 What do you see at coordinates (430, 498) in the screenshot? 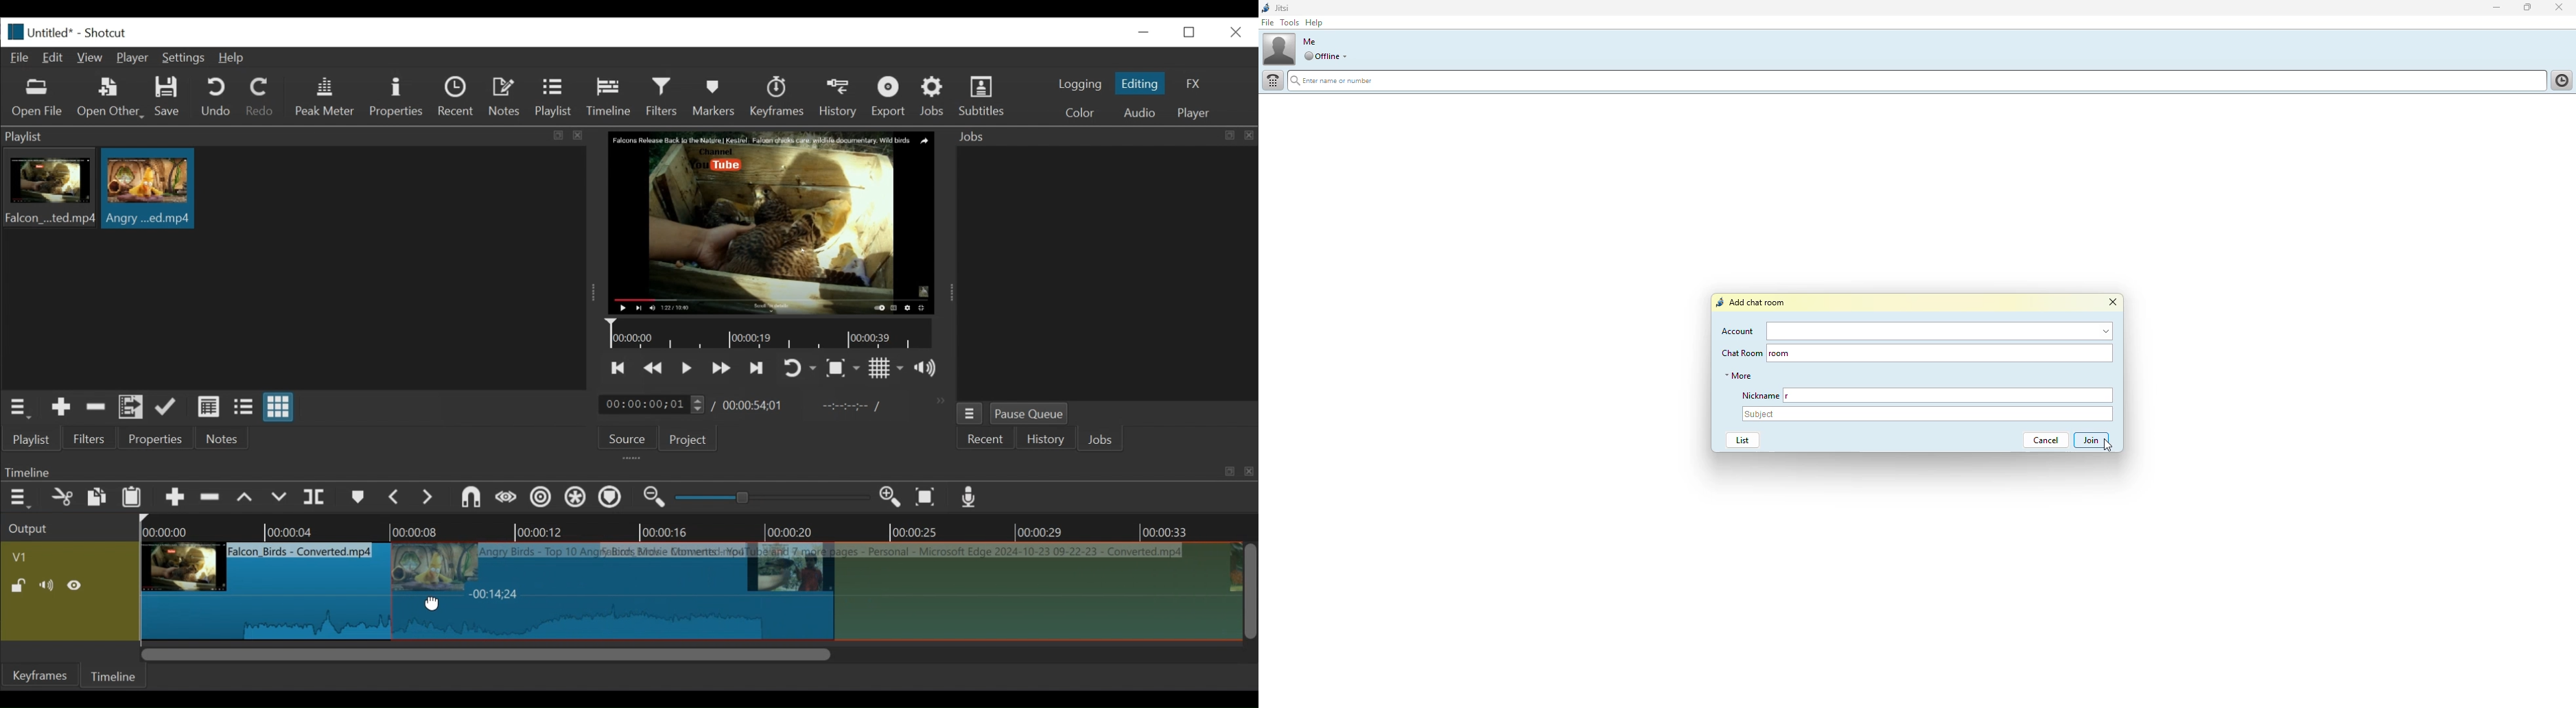
I see `next marker` at bounding box center [430, 498].